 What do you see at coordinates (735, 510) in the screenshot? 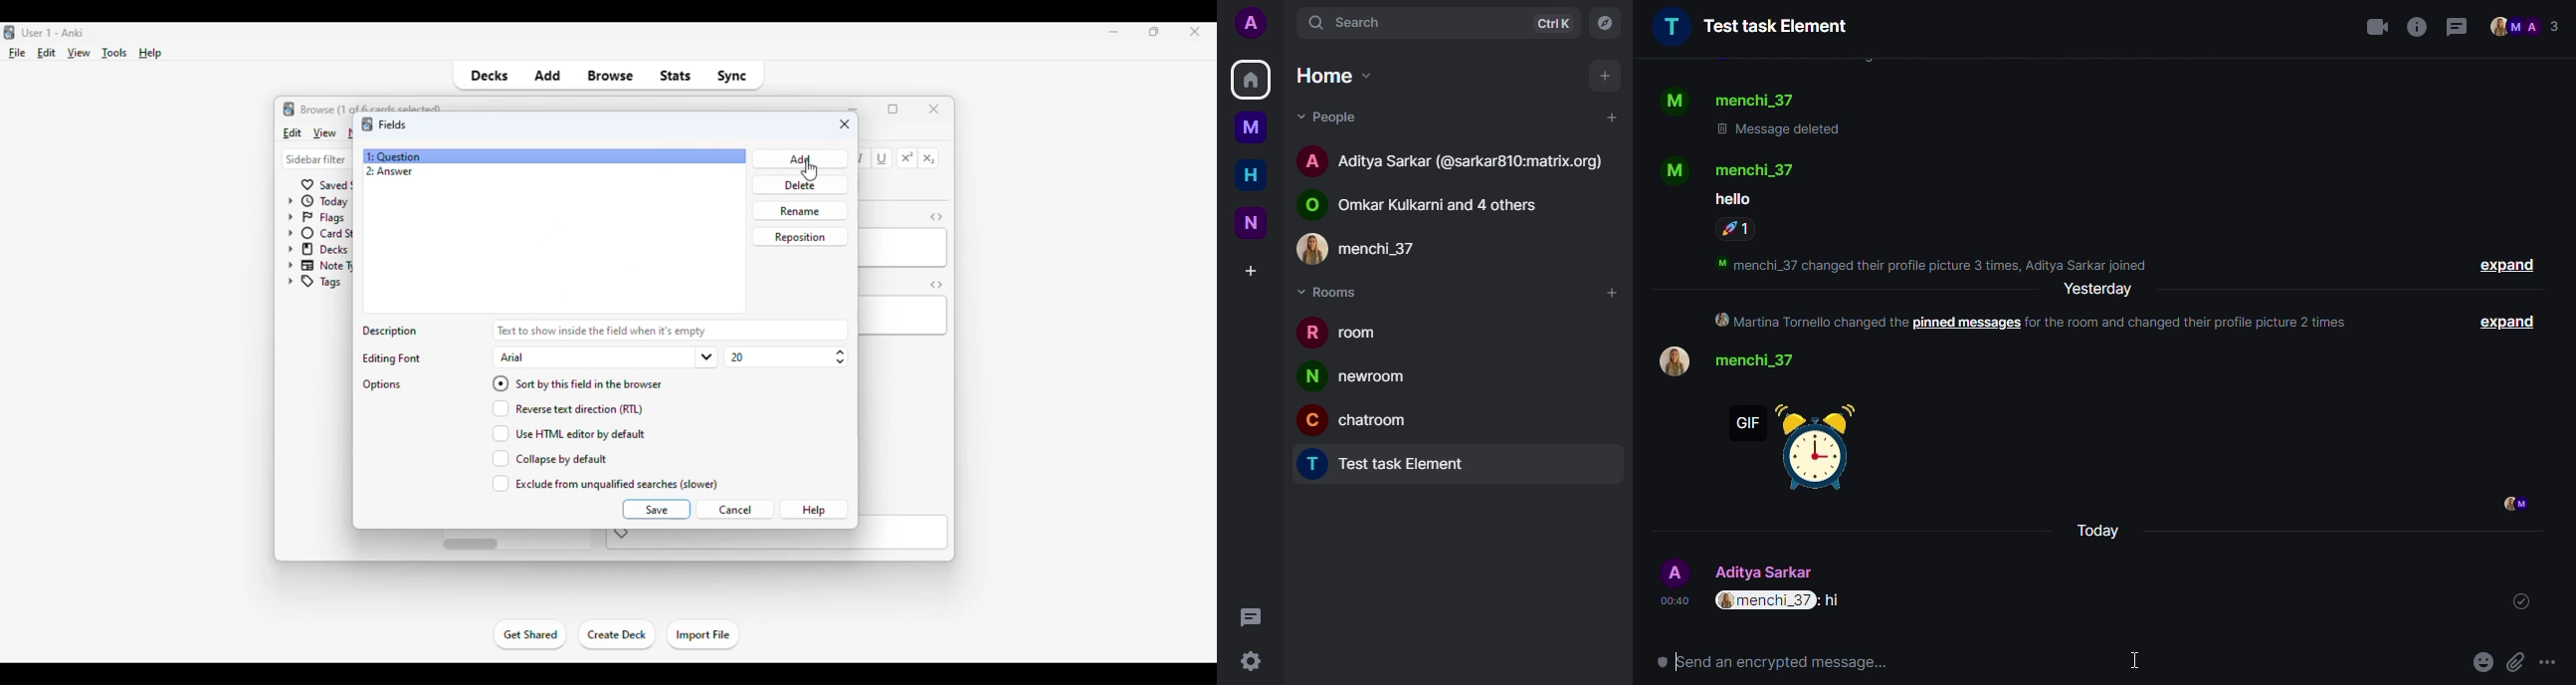
I see `cancel` at bounding box center [735, 510].